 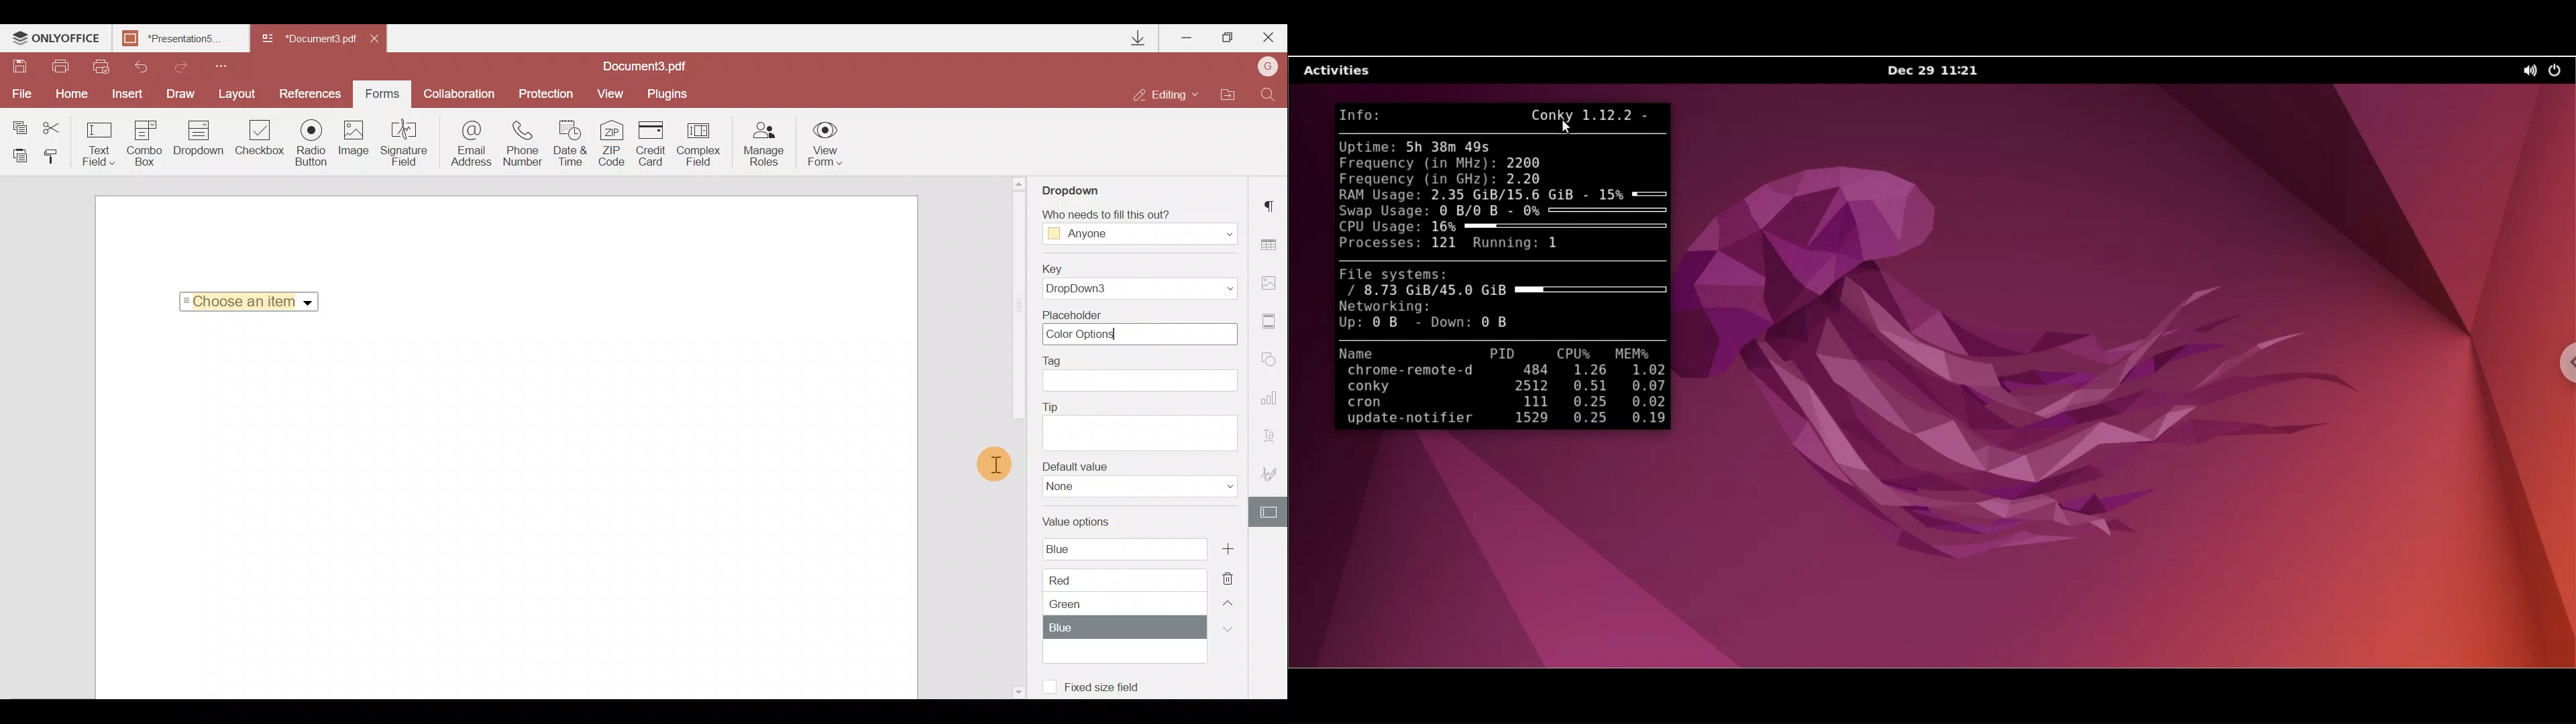 I want to click on Close, so click(x=1267, y=38).